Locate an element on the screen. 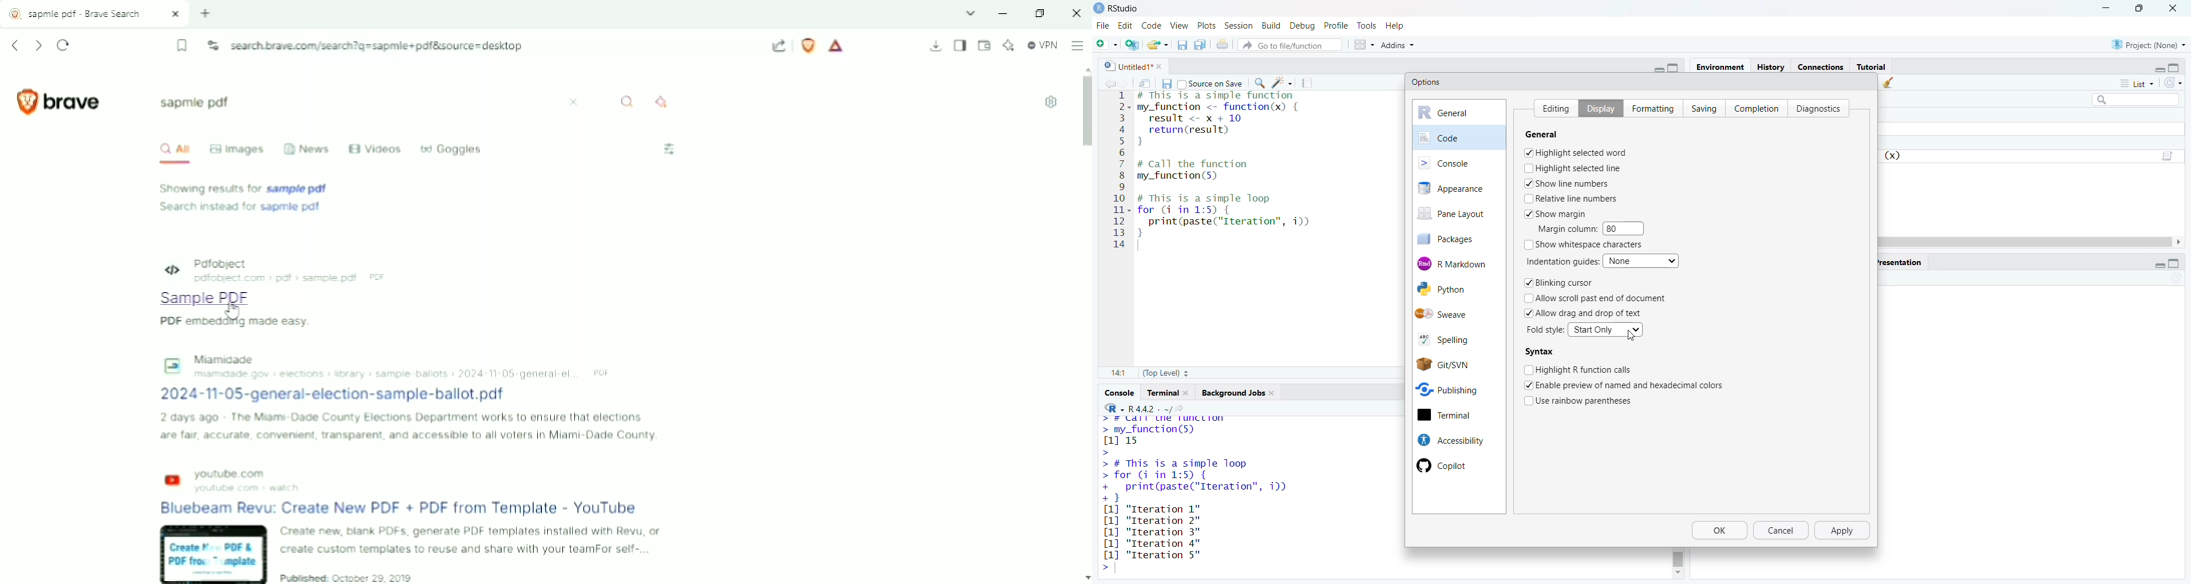 This screenshot has height=588, width=2212. File is located at coordinates (1103, 25).